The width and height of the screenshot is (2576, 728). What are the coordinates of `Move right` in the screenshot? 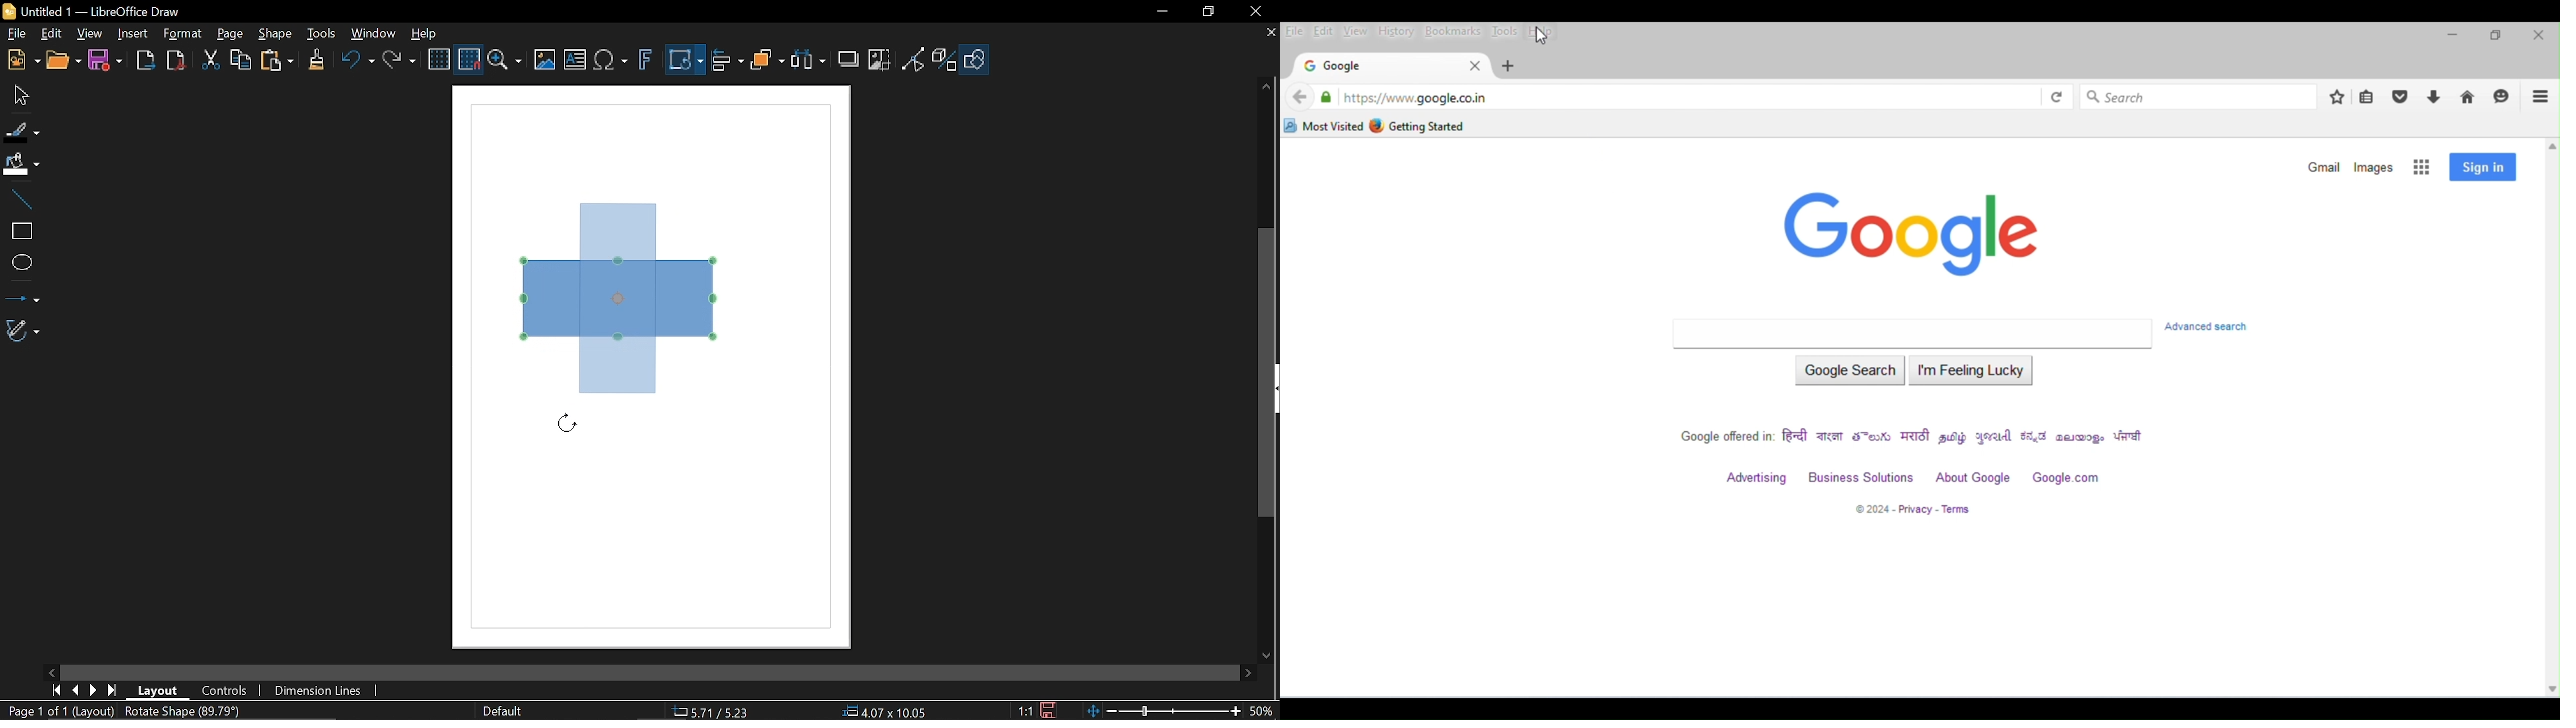 It's located at (1250, 674).